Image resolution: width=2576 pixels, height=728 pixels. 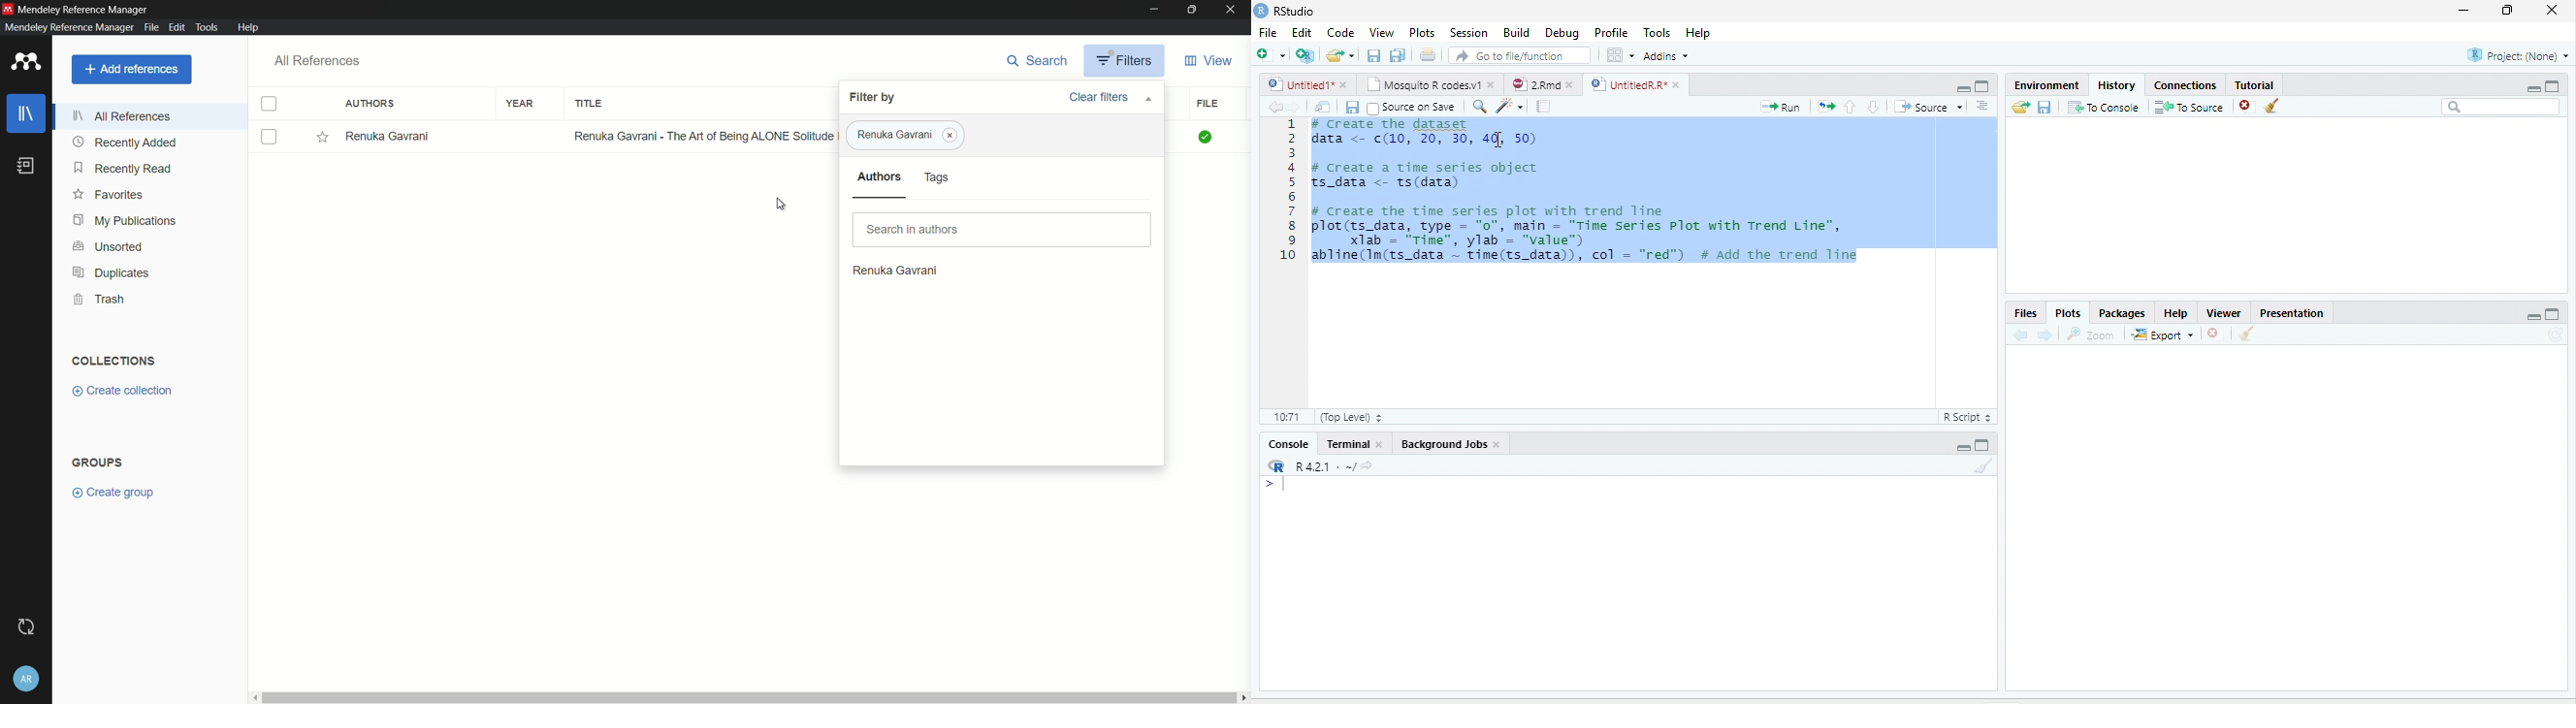 I want to click on Code tools, so click(x=1509, y=106).